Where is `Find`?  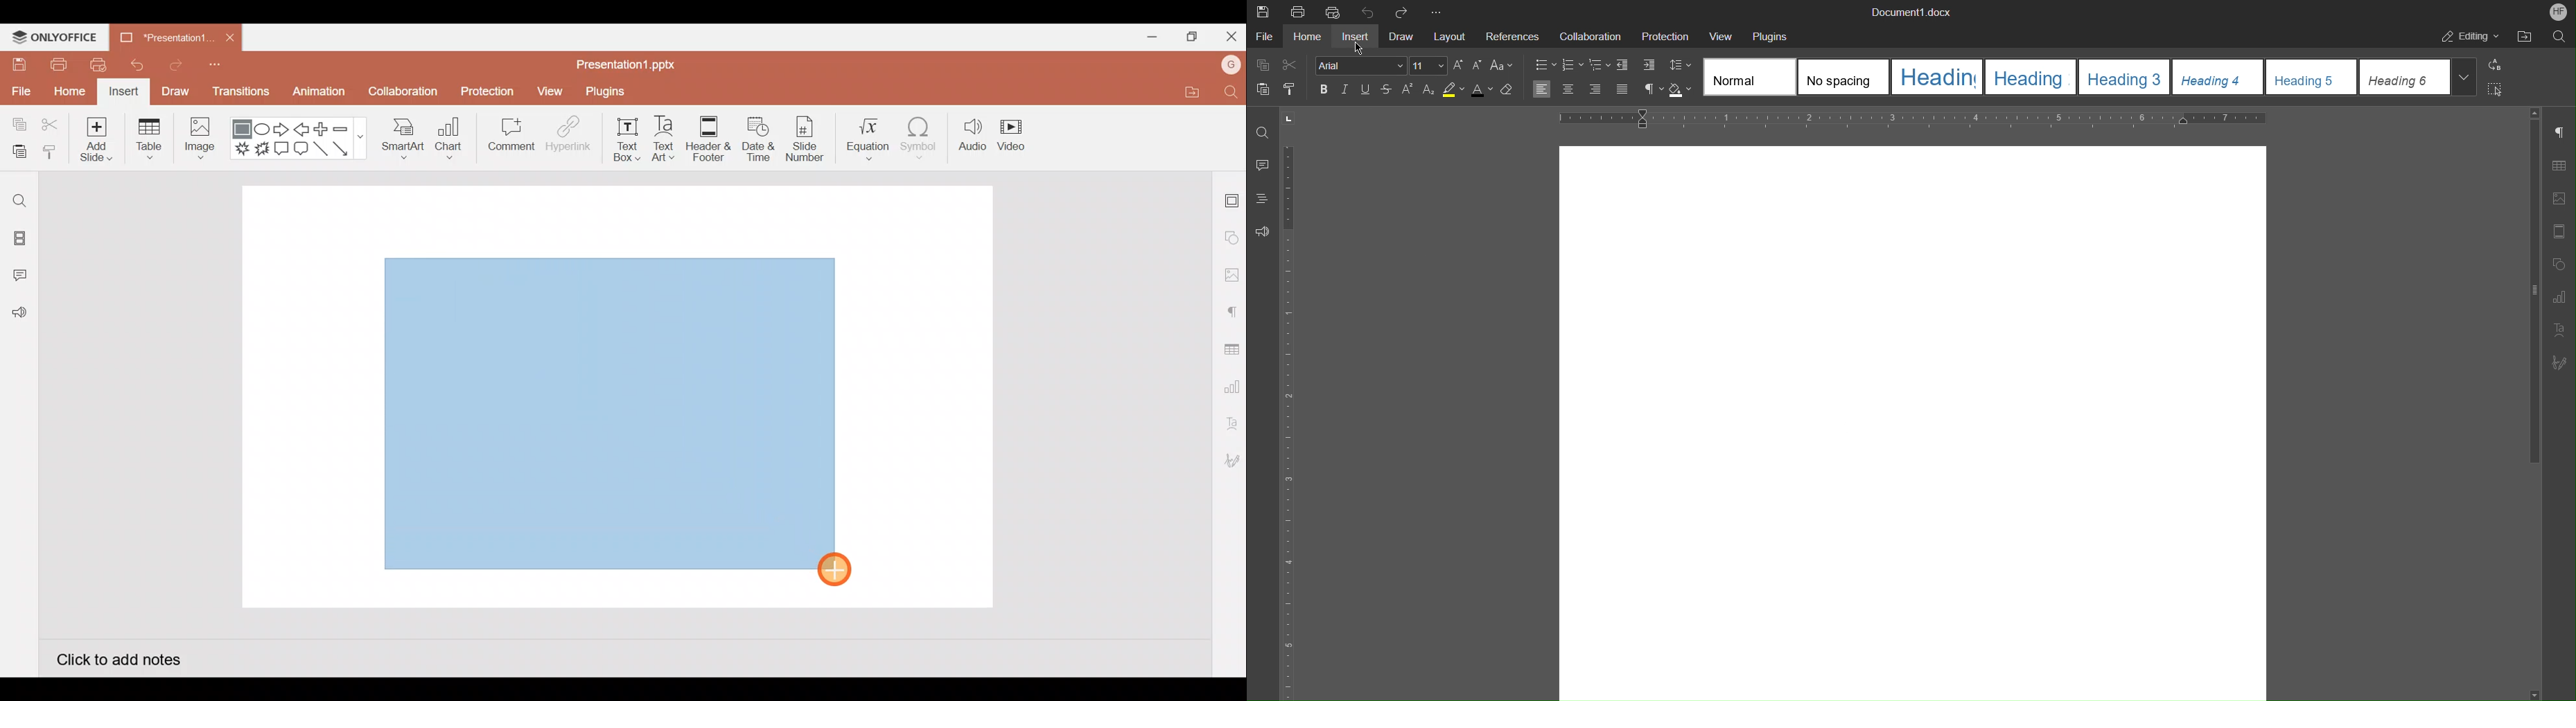
Find is located at coordinates (1233, 92).